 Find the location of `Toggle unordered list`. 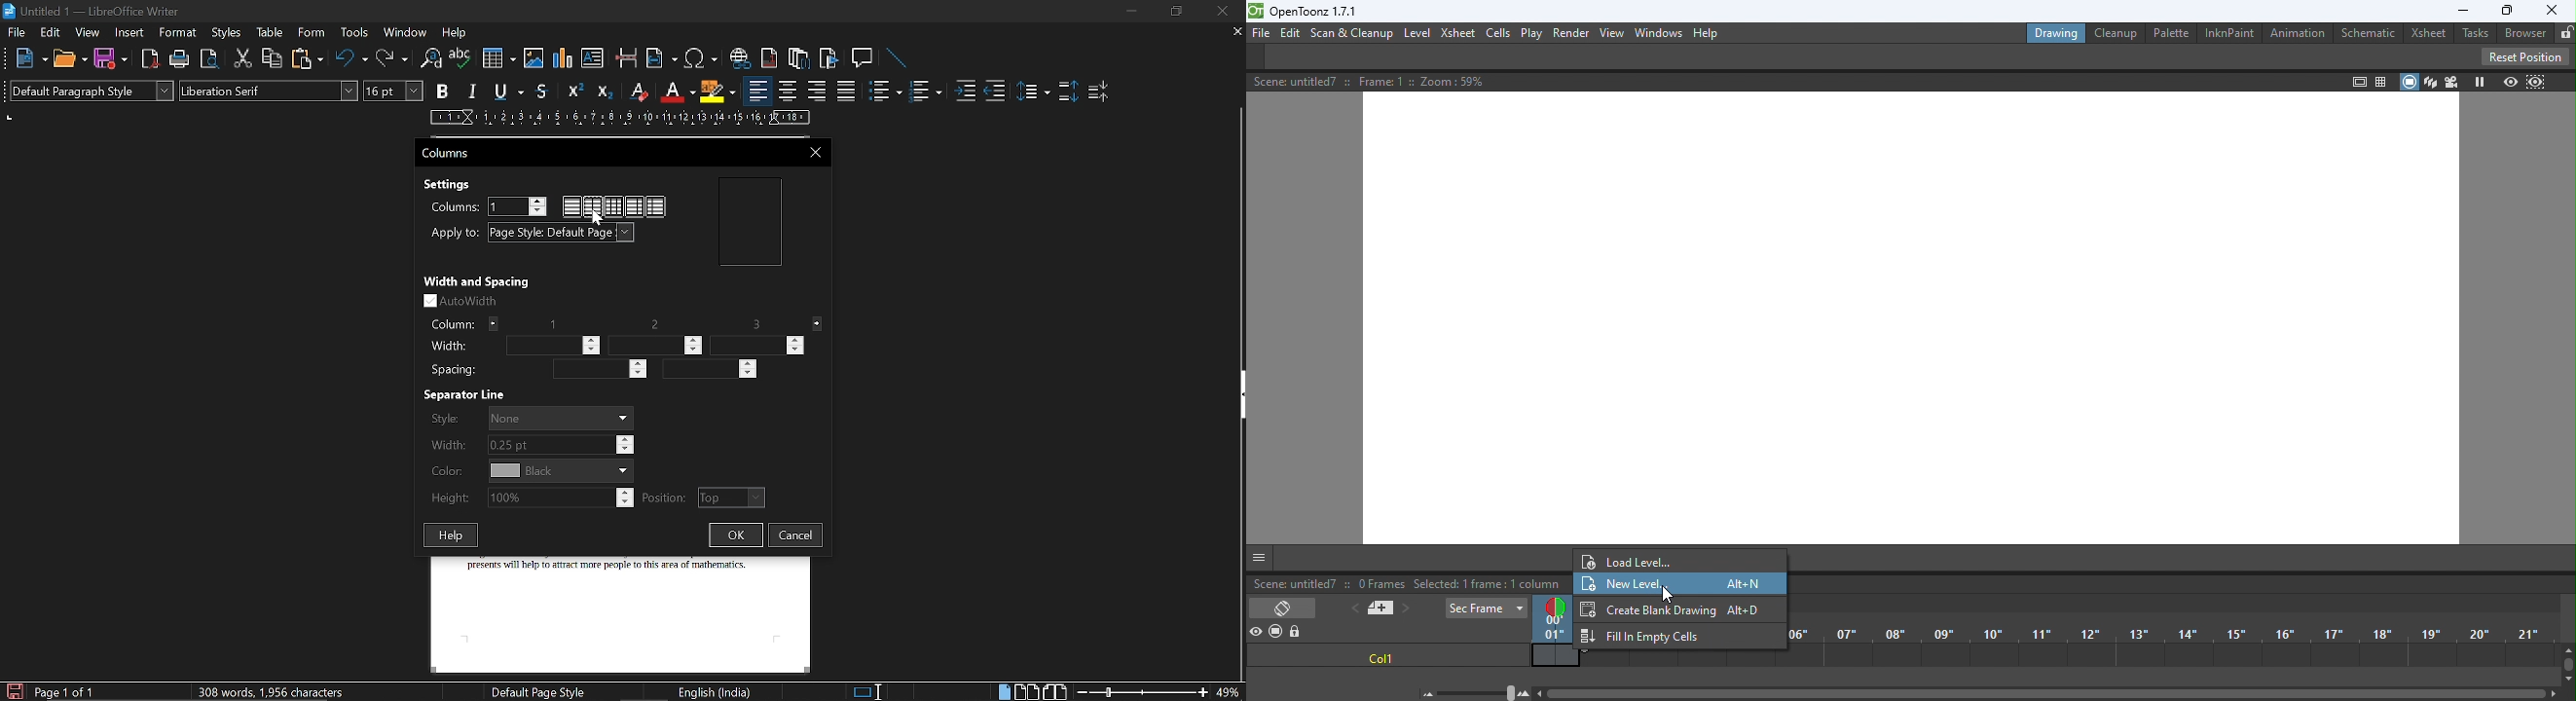

Toggle unordered list is located at coordinates (885, 92).